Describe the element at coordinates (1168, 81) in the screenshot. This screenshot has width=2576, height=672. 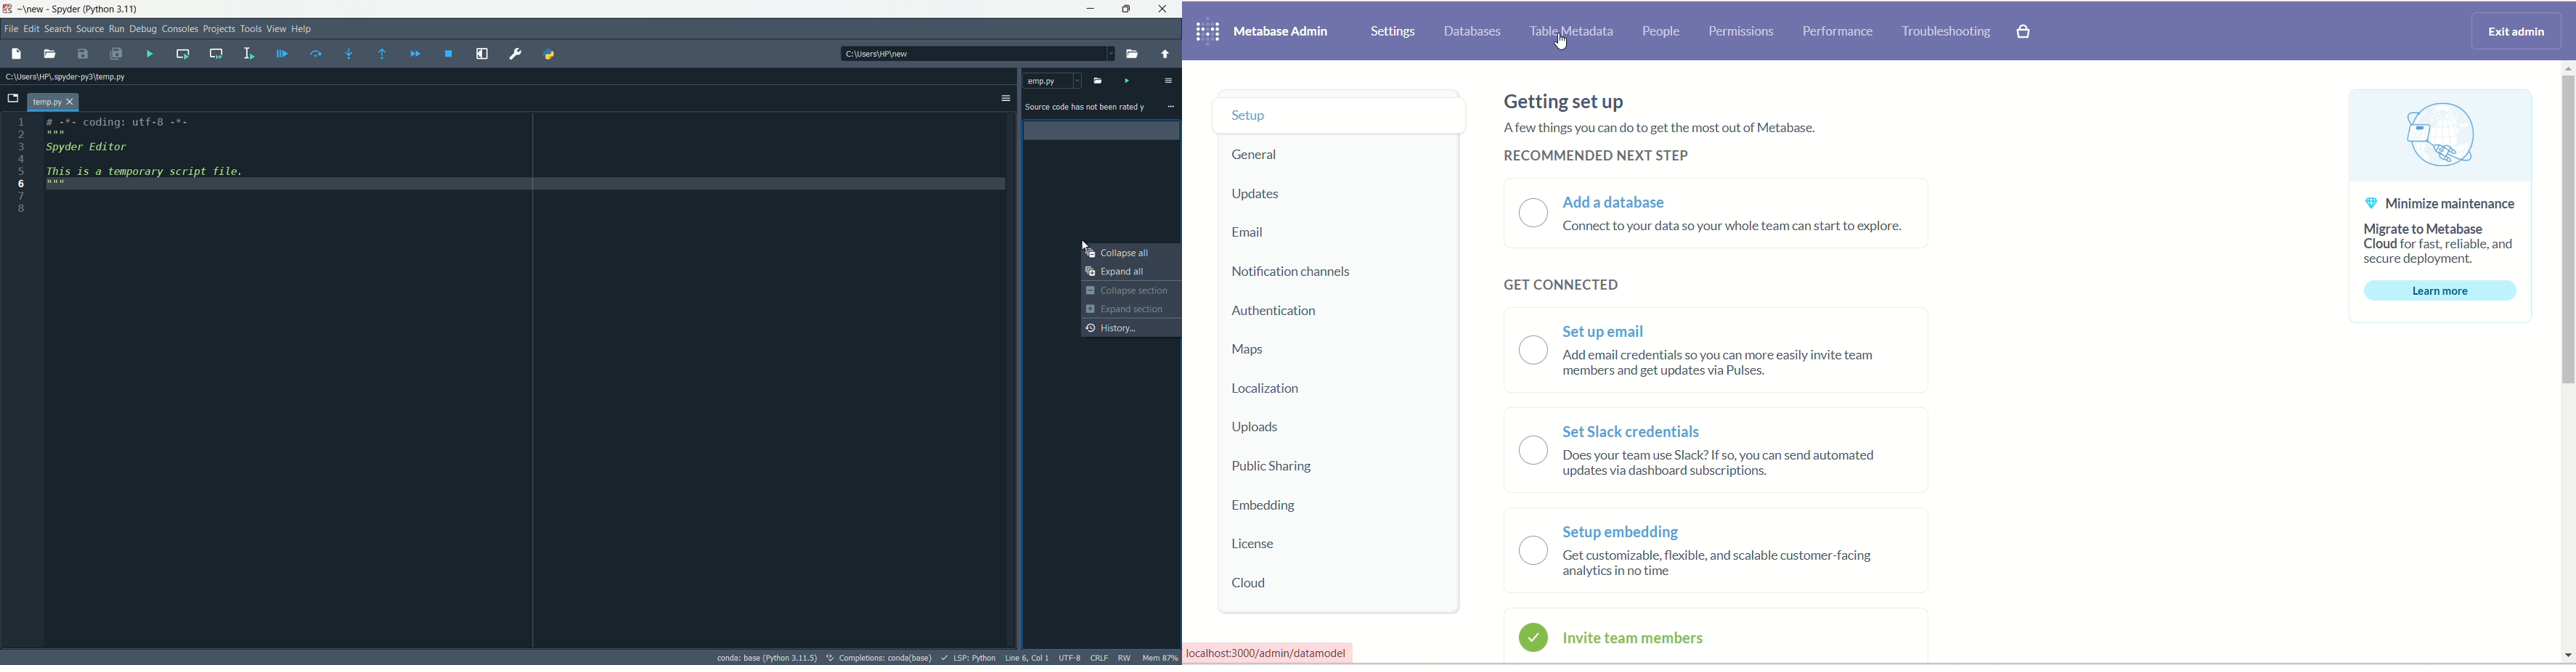
I see `more options` at that location.